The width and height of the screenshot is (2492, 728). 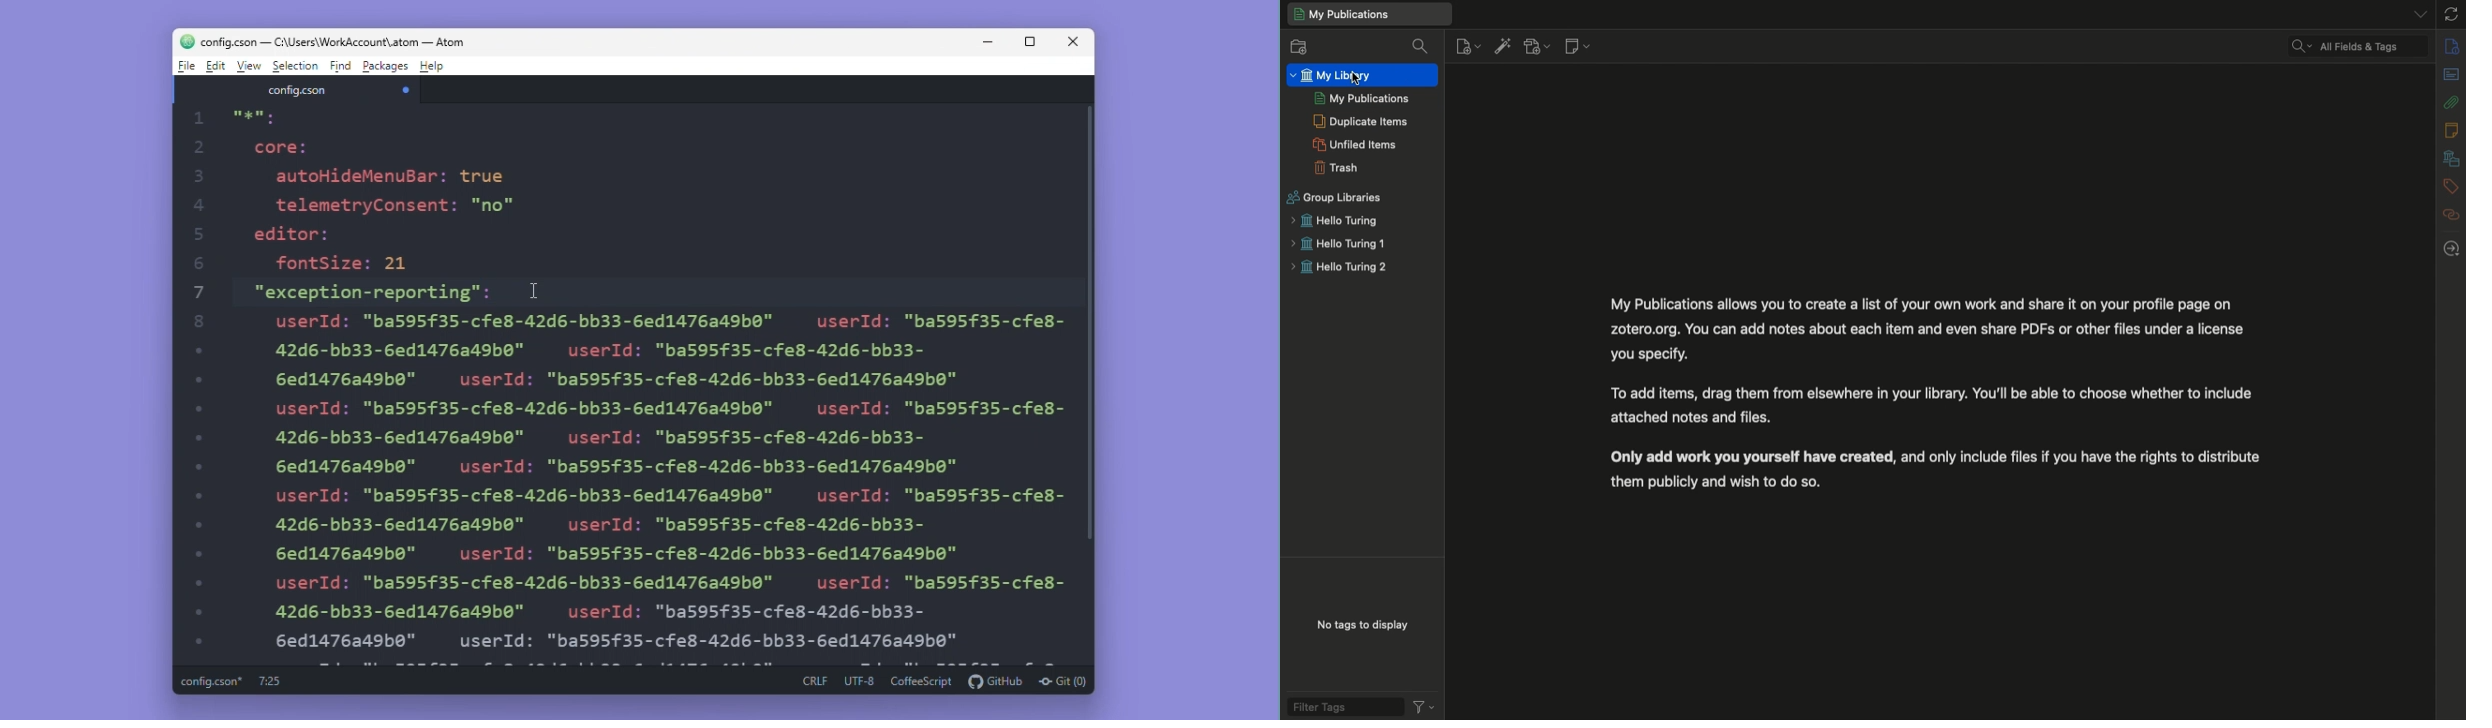 I want to click on Cleared search filter, so click(x=2357, y=47).